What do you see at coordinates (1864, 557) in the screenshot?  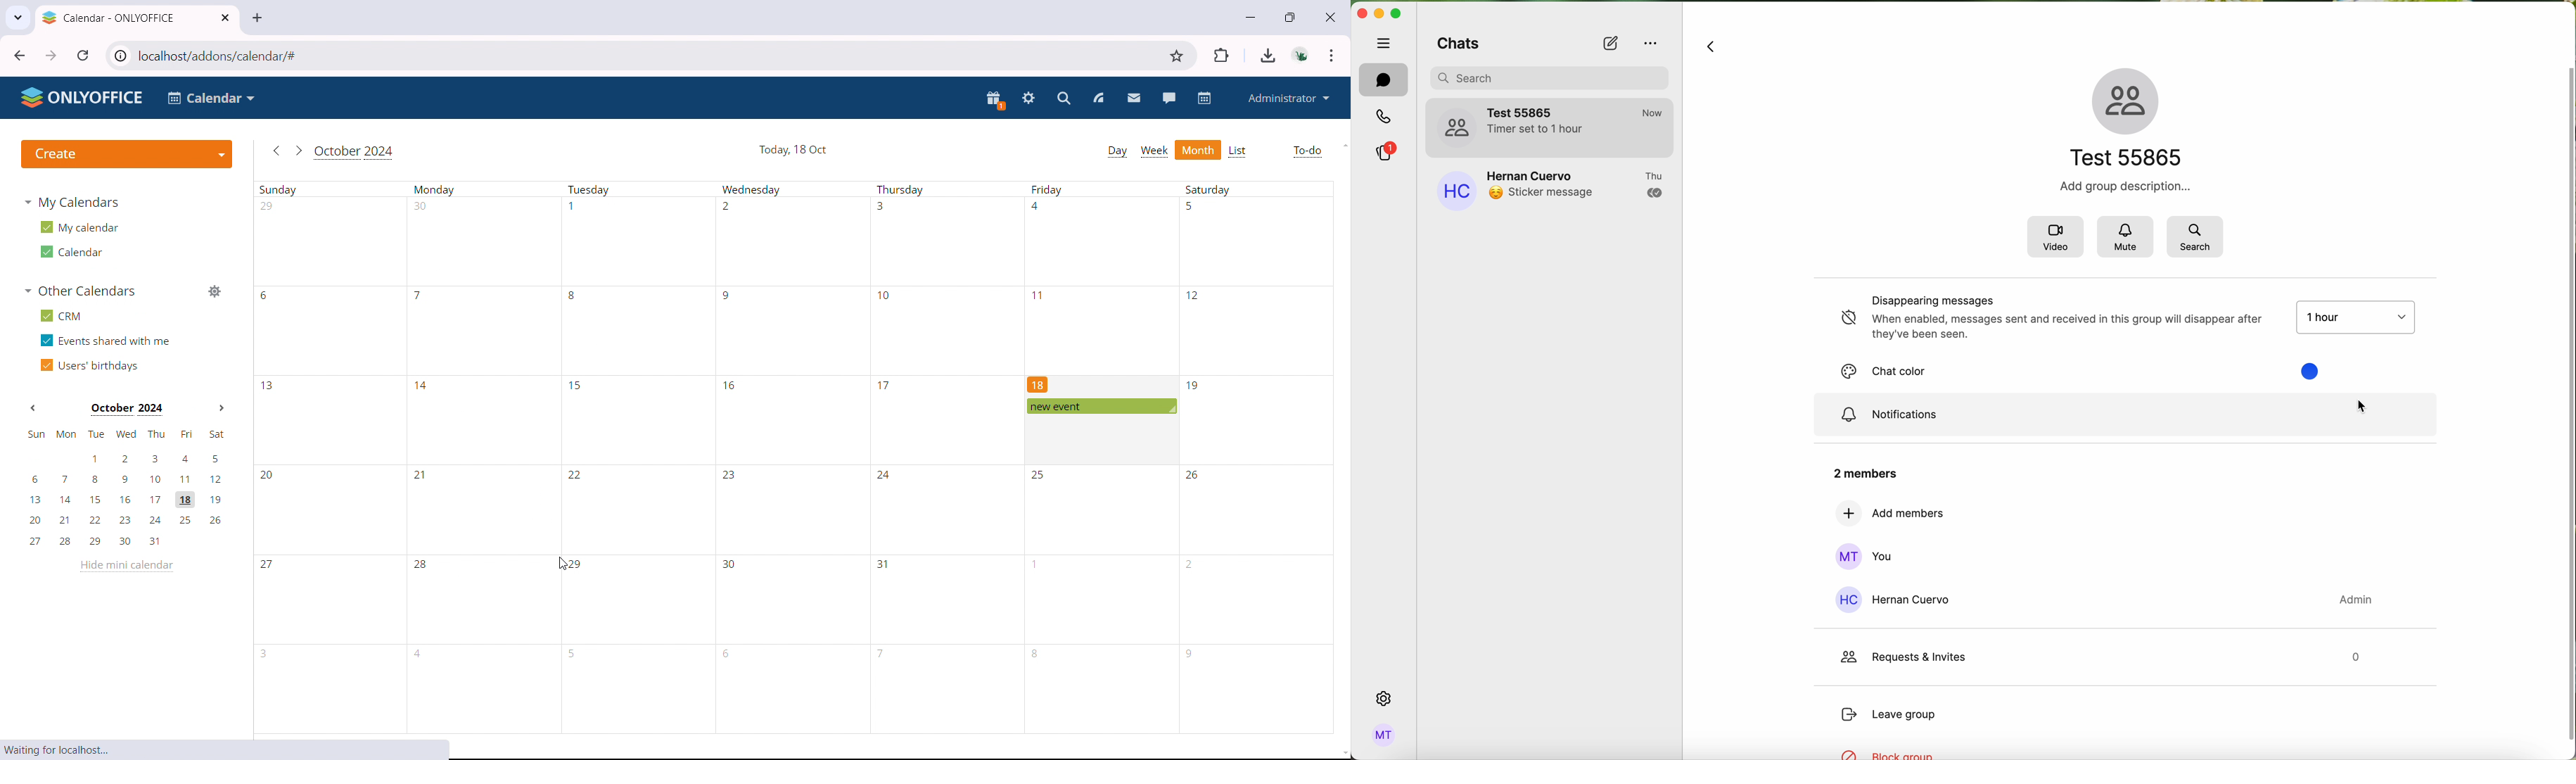 I see `you` at bounding box center [1864, 557].